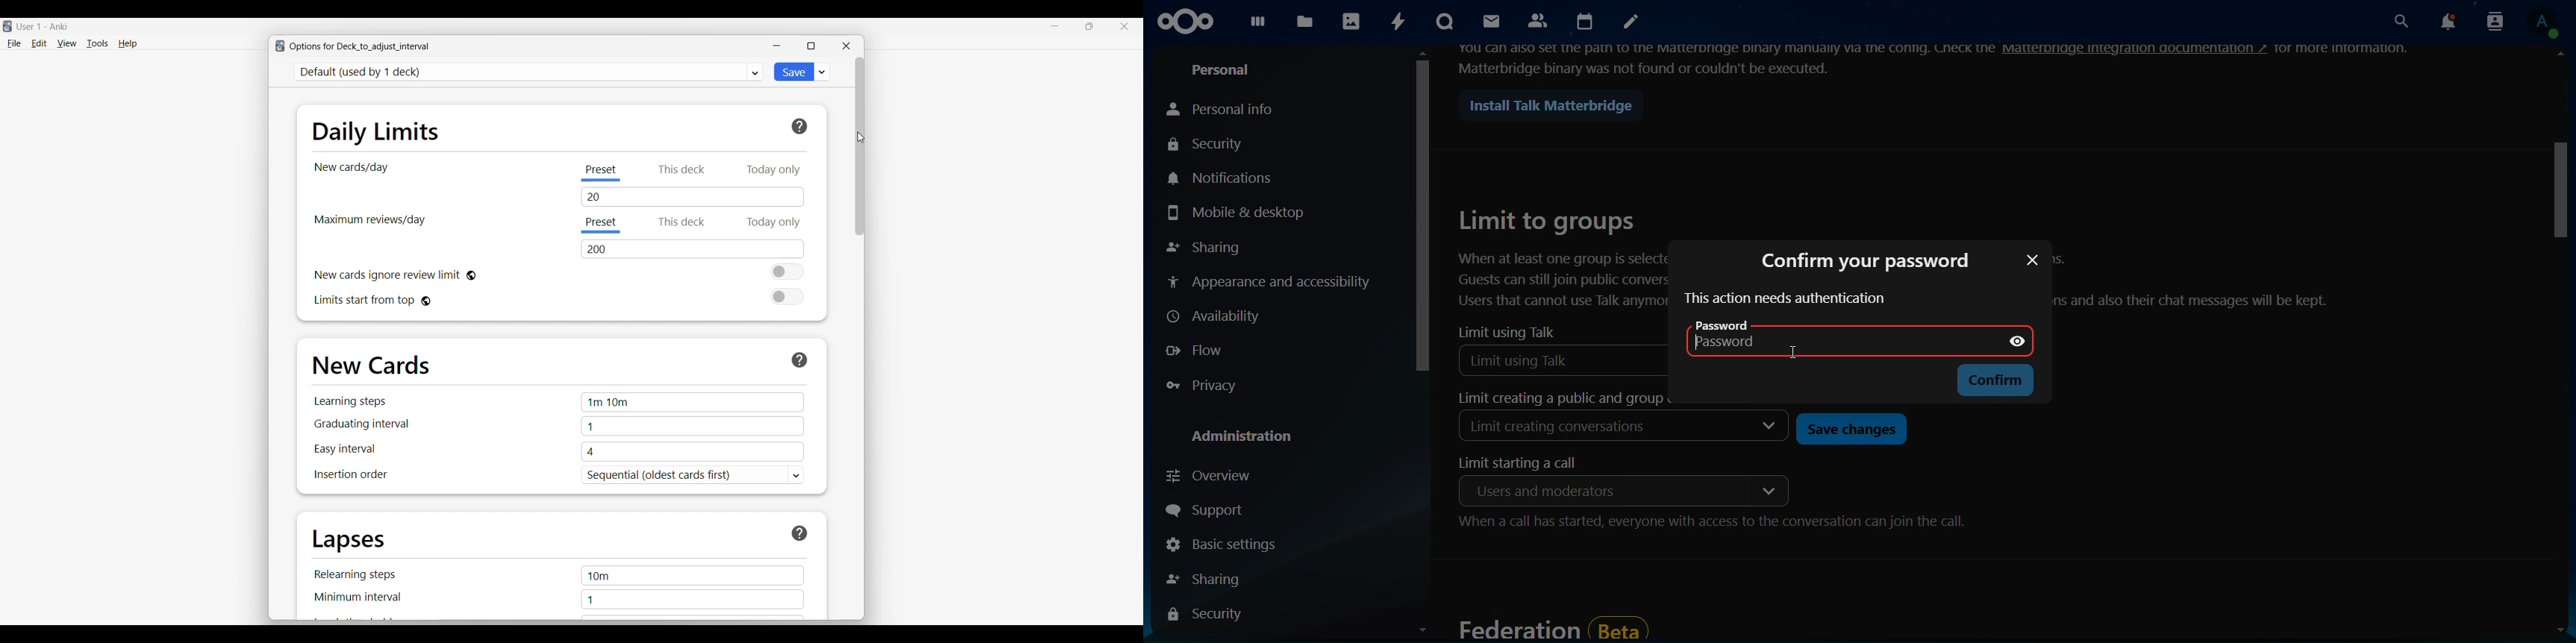  What do you see at coordinates (1353, 22) in the screenshot?
I see `photos` at bounding box center [1353, 22].